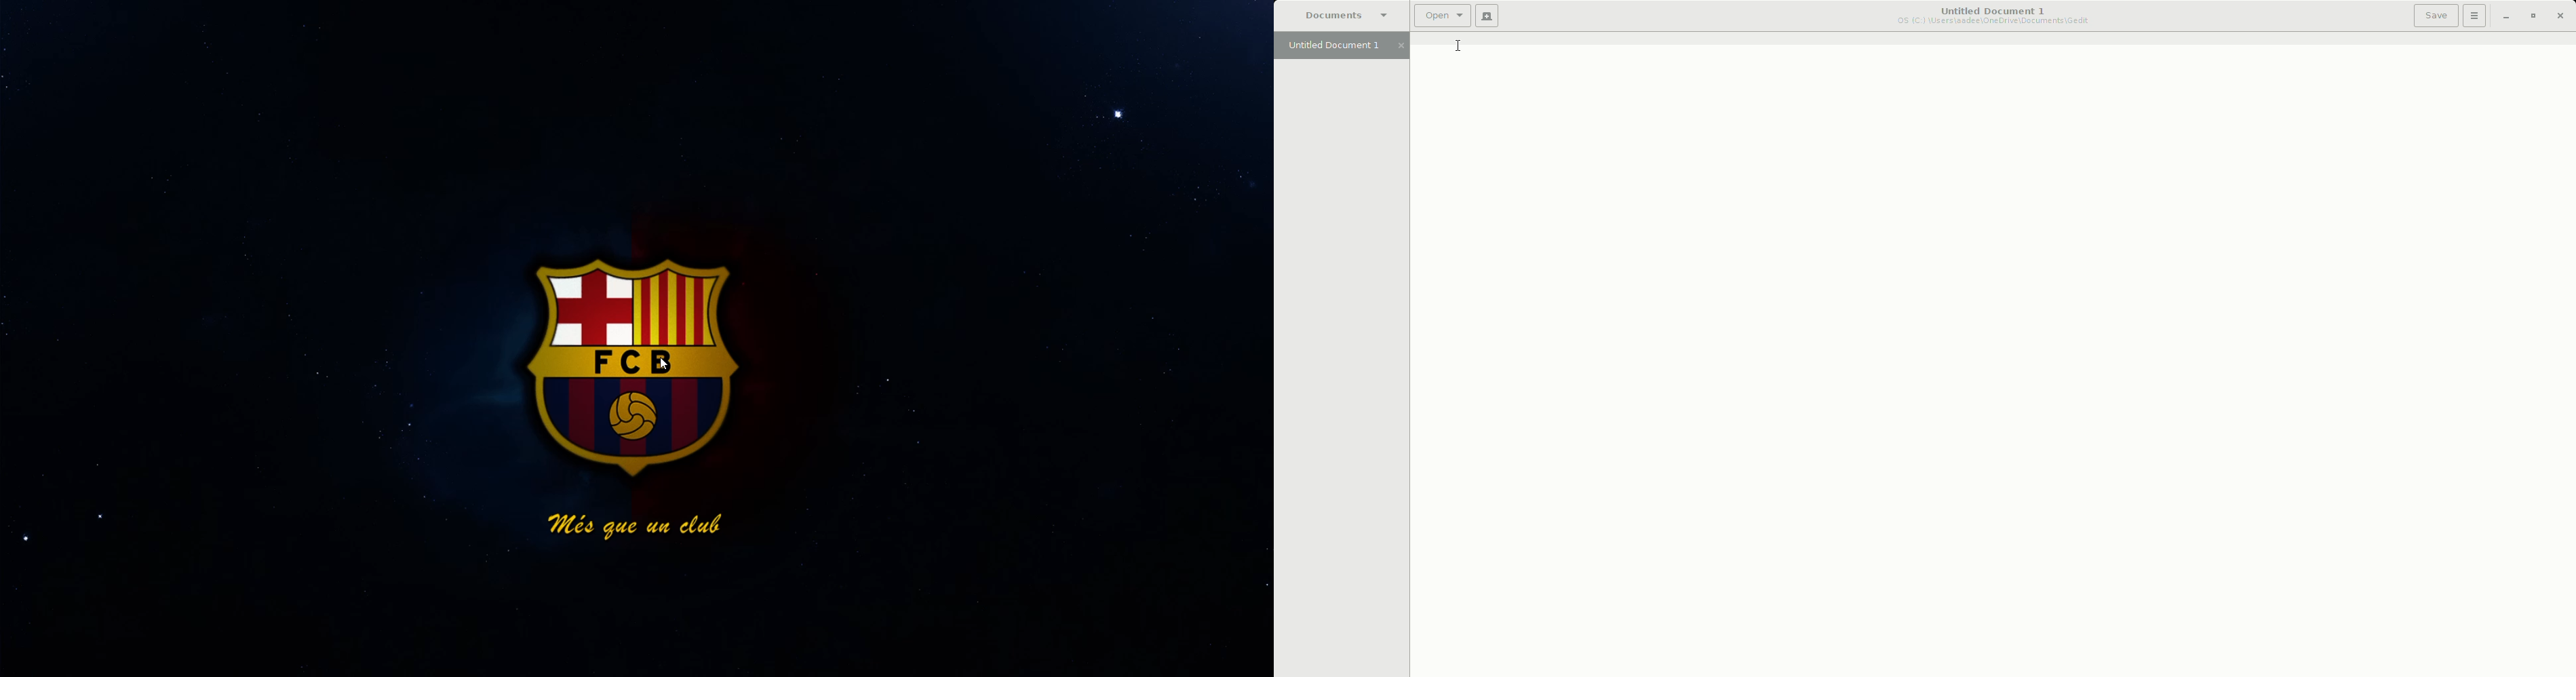  Describe the element at coordinates (674, 360) in the screenshot. I see `cursor` at that location.